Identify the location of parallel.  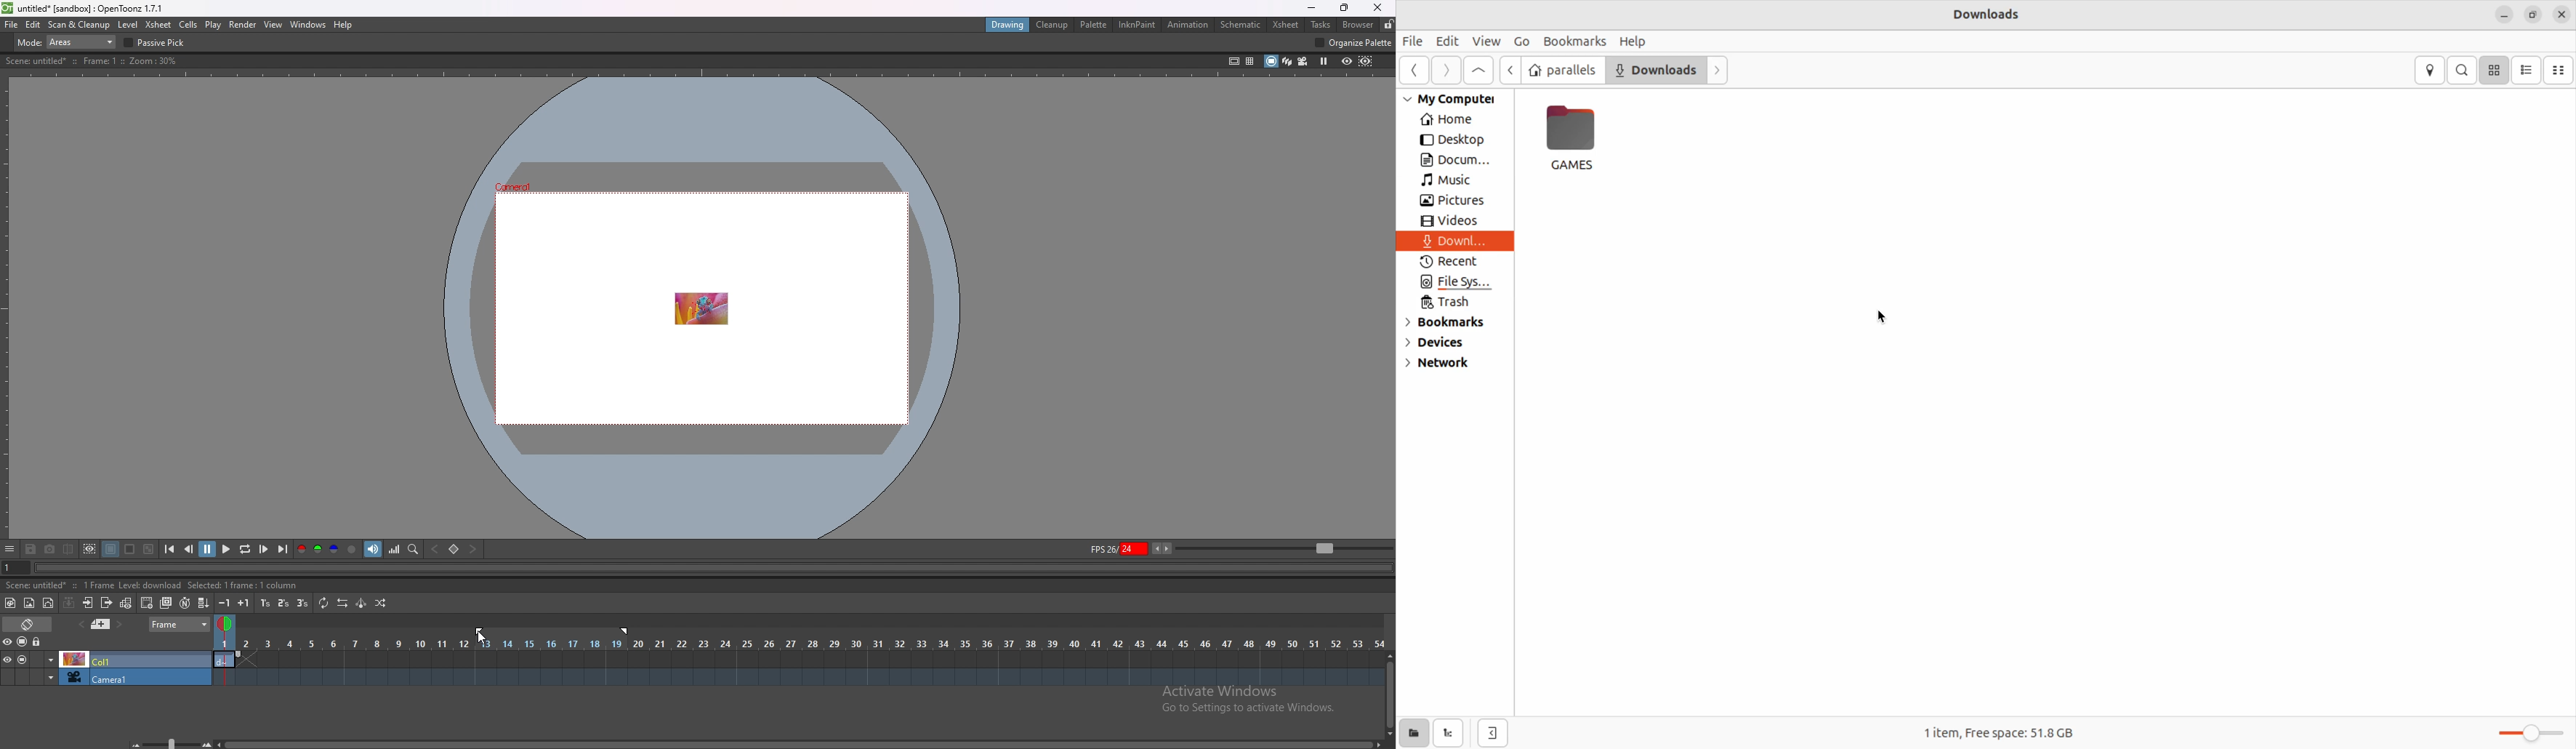
(1564, 71).